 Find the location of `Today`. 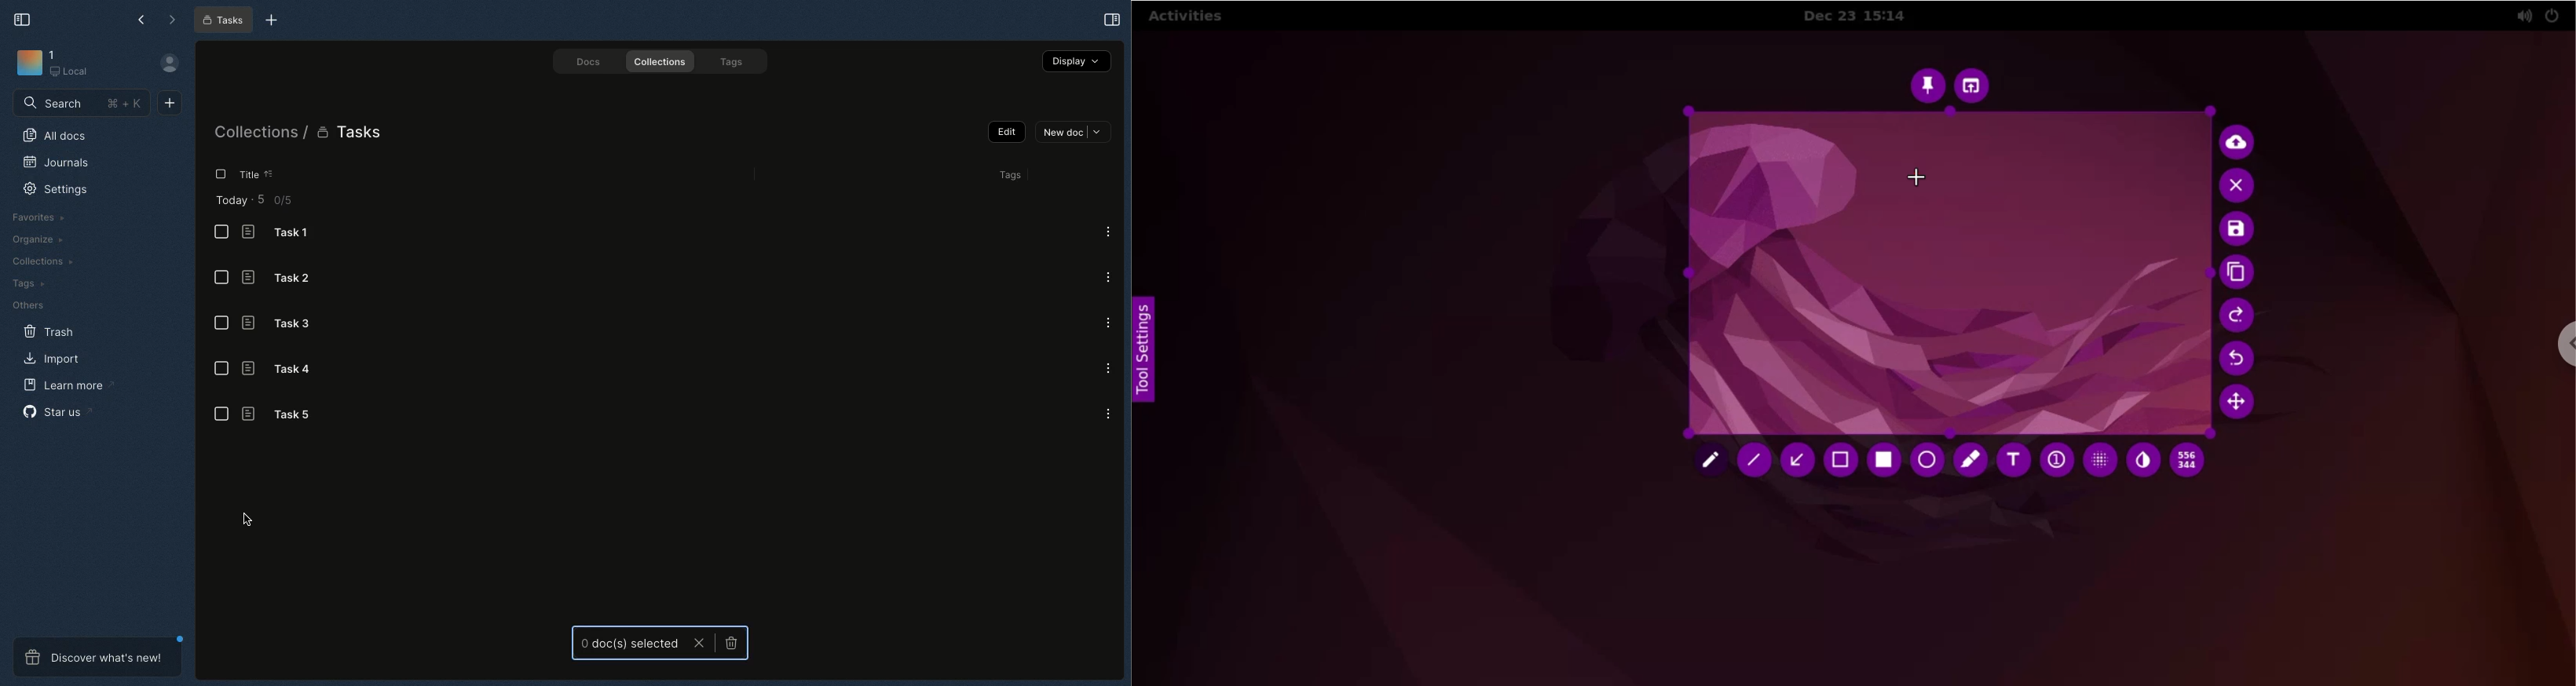

Today is located at coordinates (232, 201).